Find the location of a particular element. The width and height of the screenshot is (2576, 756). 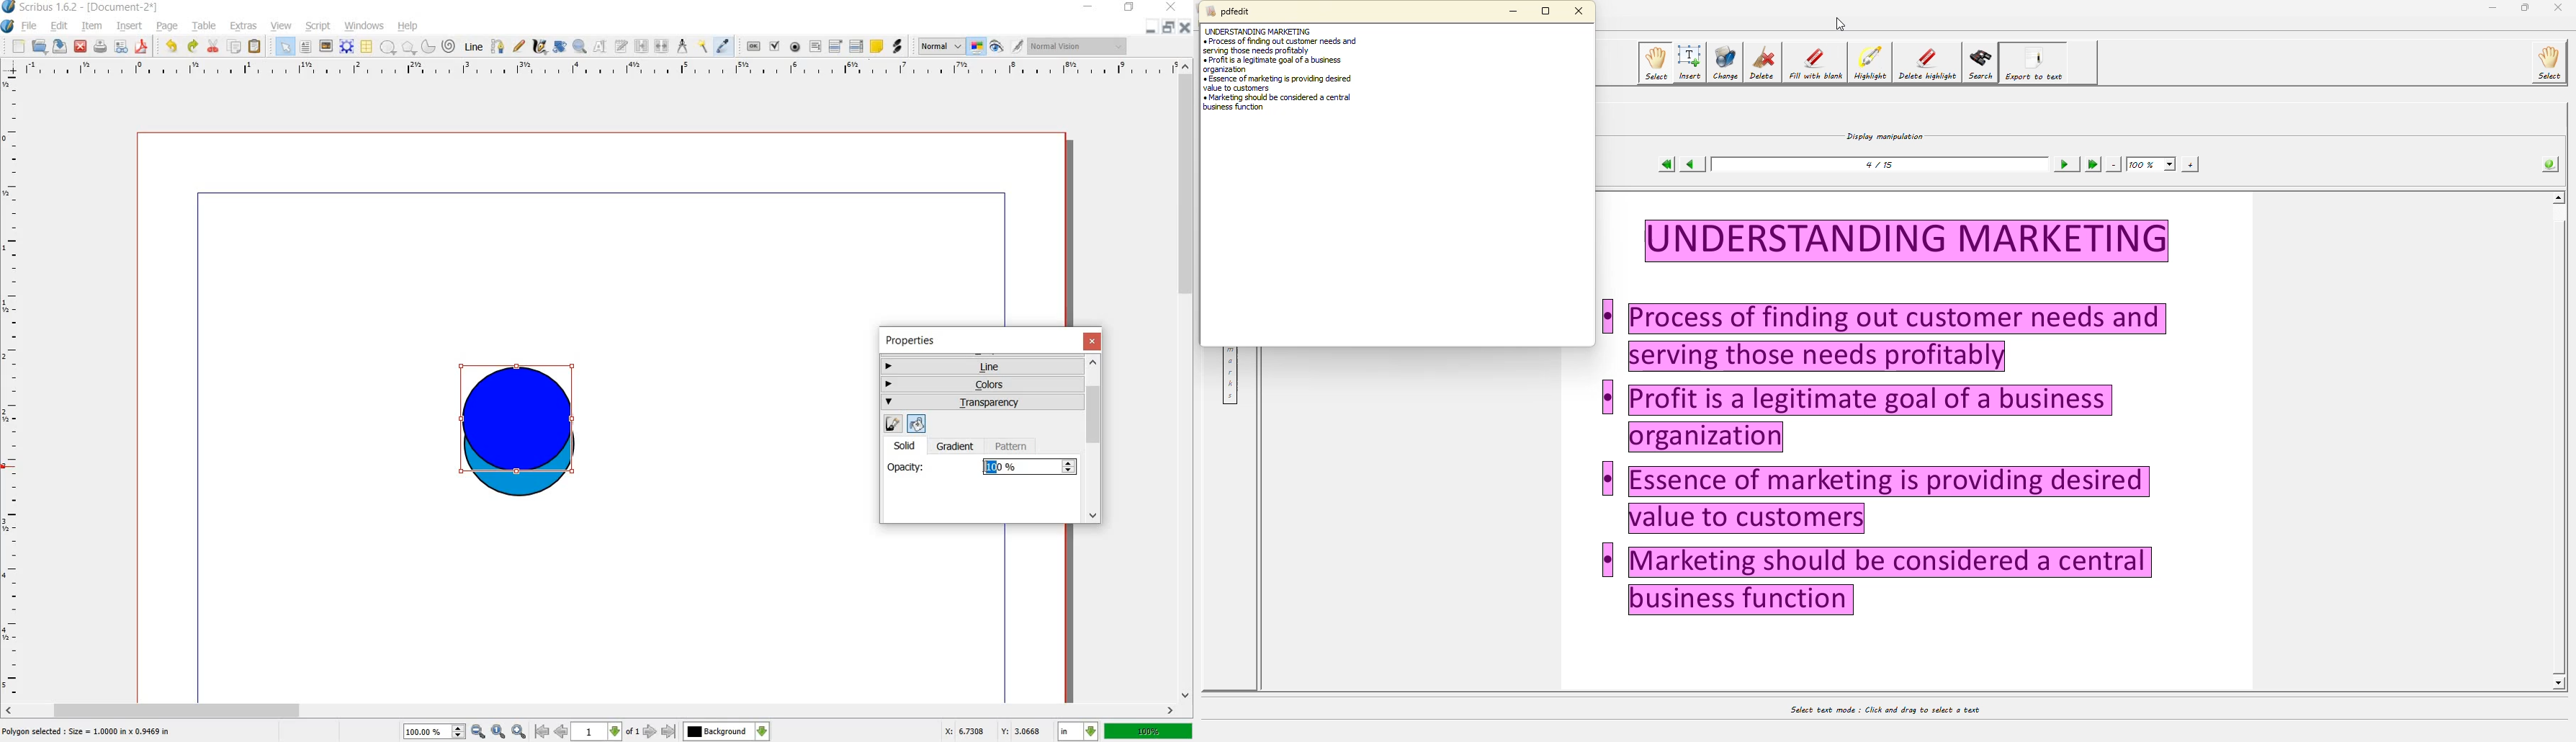

table is located at coordinates (366, 47).